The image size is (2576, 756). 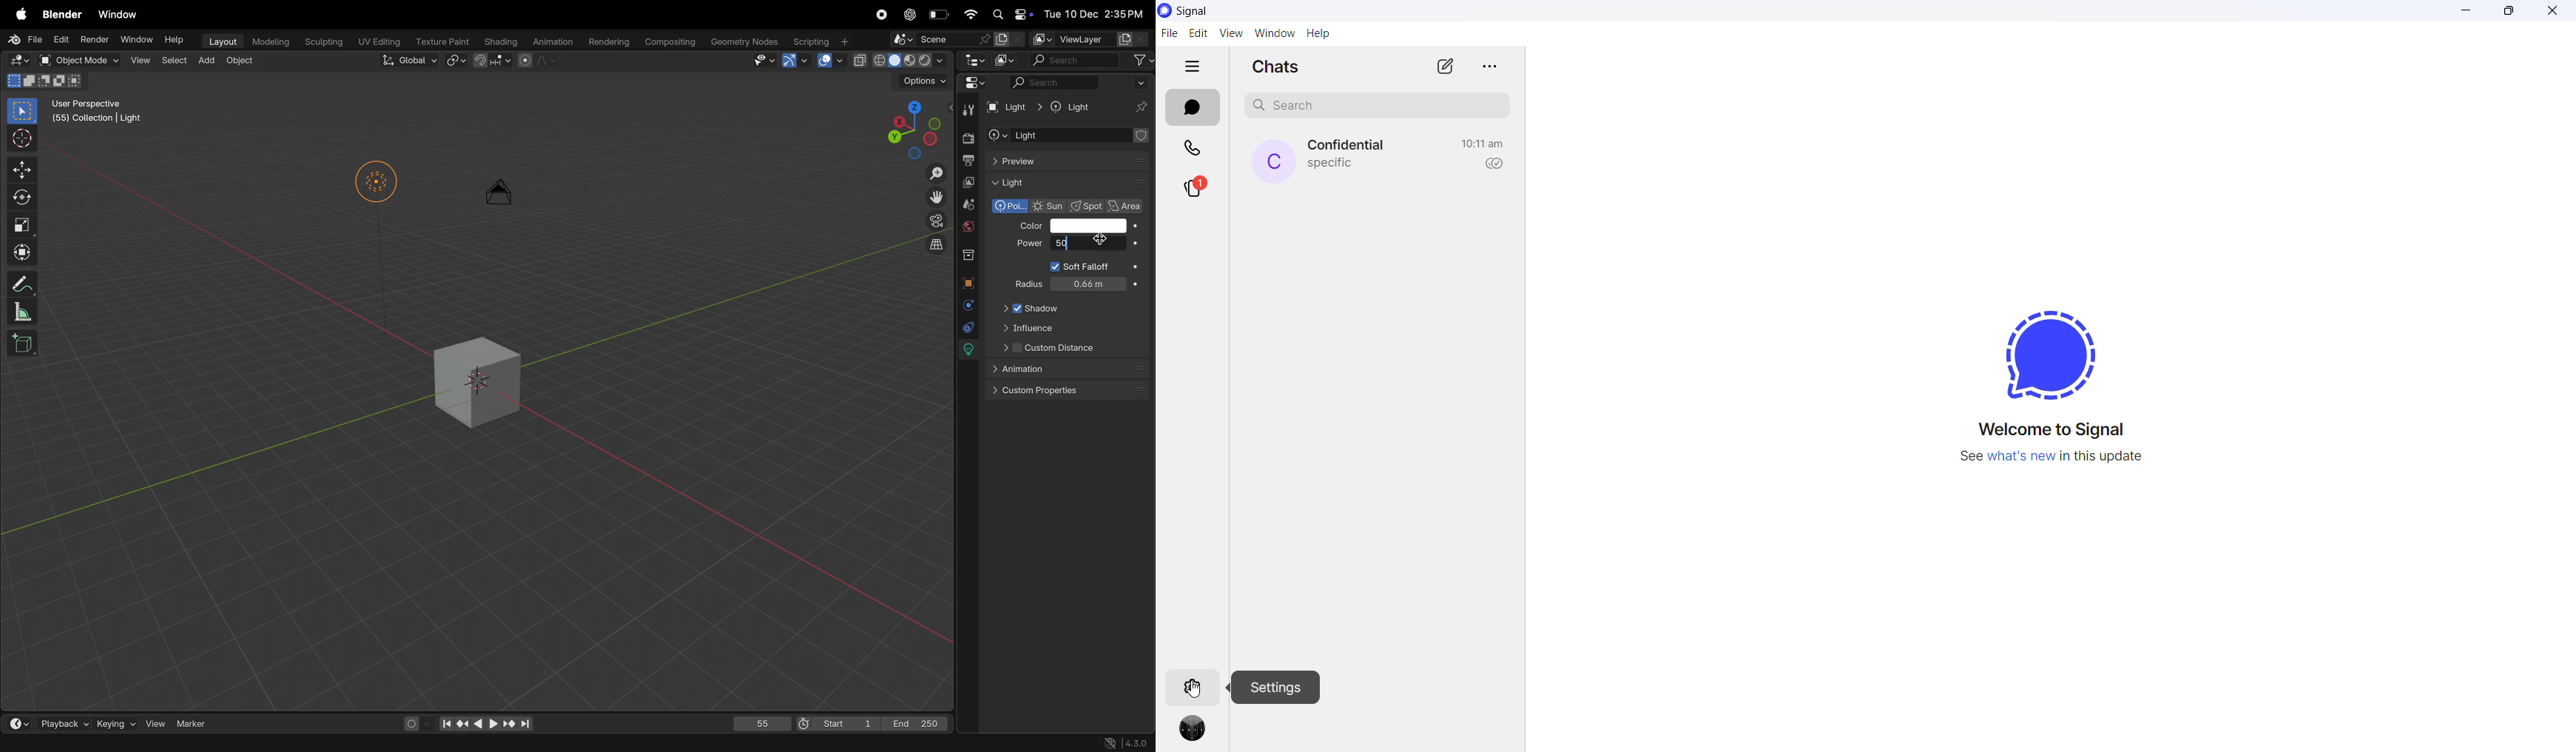 What do you see at coordinates (1483, 144) in the screenshot?
I see `timestamp` at bounding box center [1483, 144].